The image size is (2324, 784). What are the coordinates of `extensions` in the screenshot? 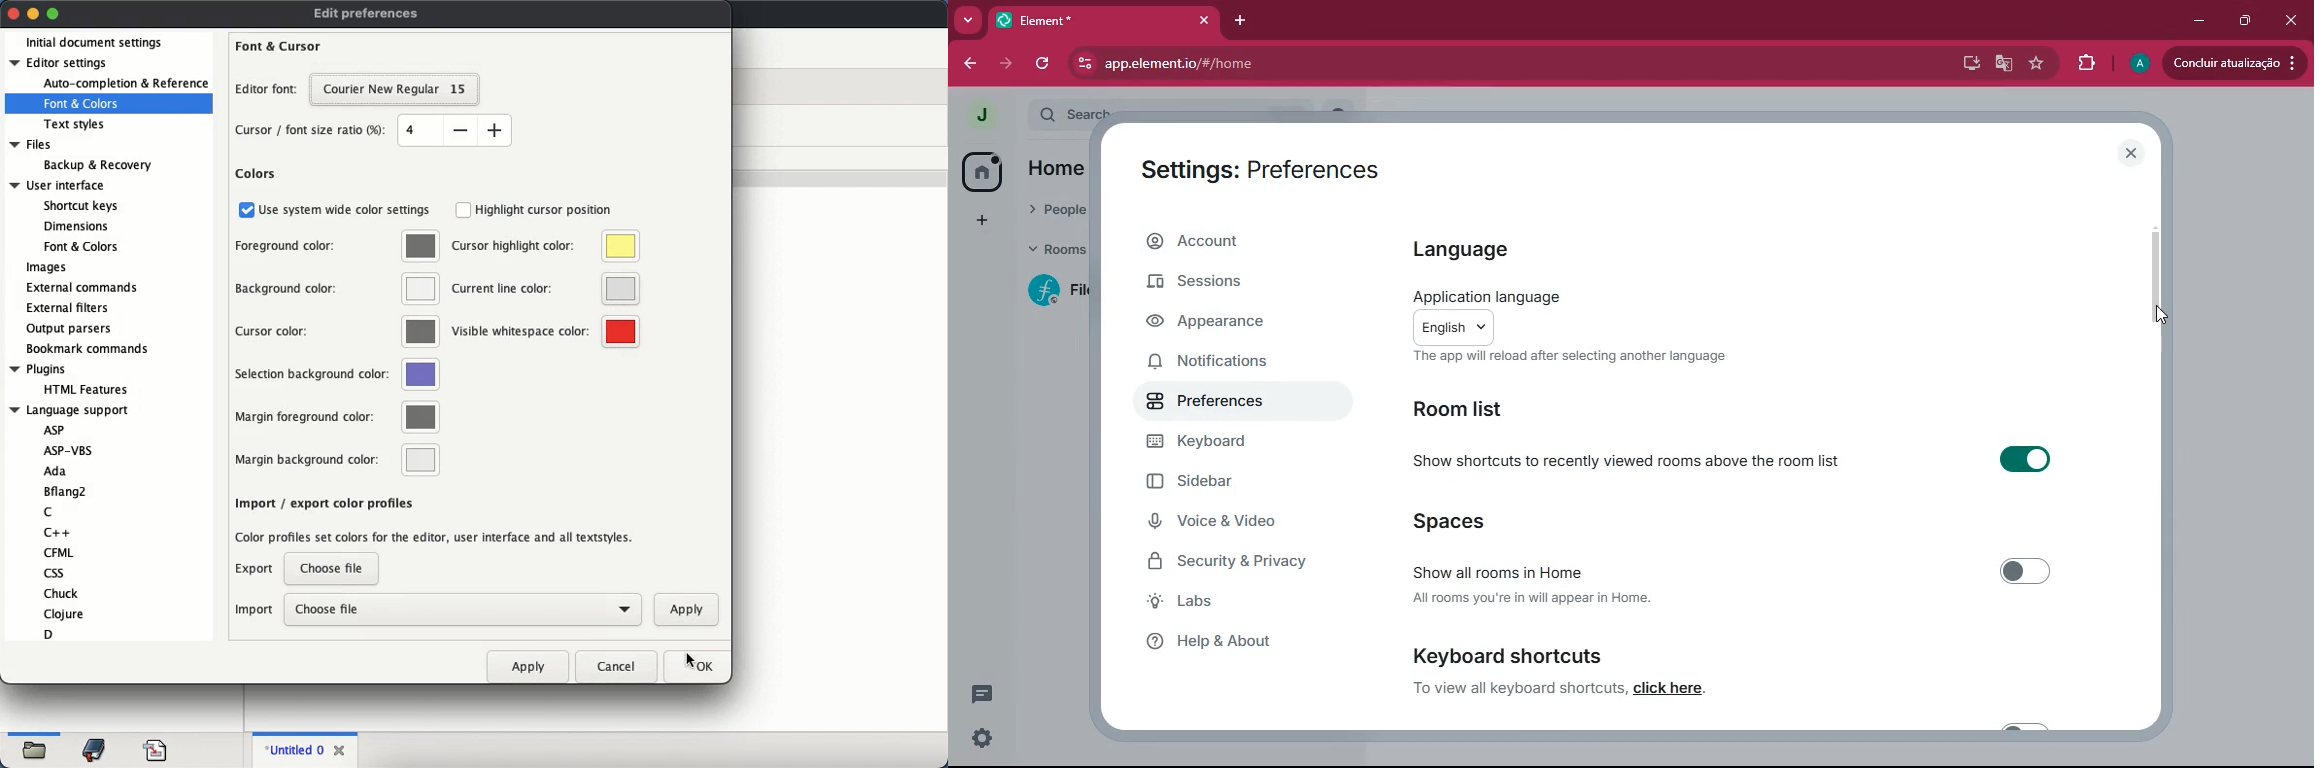 It's located at (2088, 63).